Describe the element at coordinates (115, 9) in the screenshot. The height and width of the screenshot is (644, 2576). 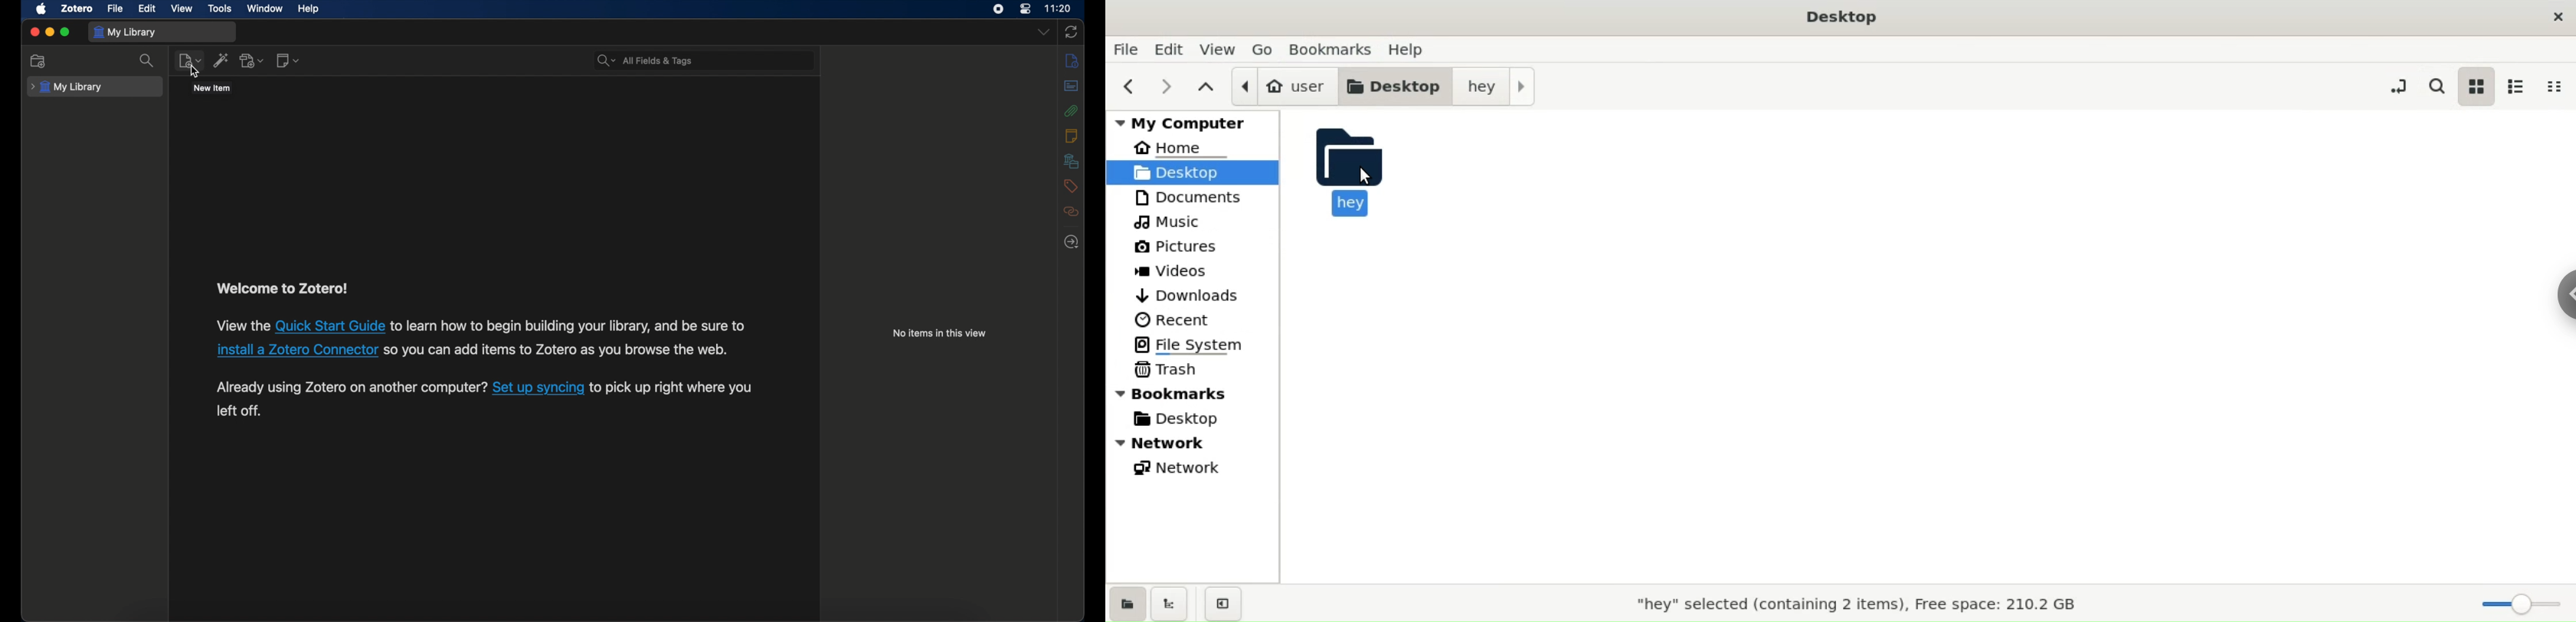
I see `file` at that location.